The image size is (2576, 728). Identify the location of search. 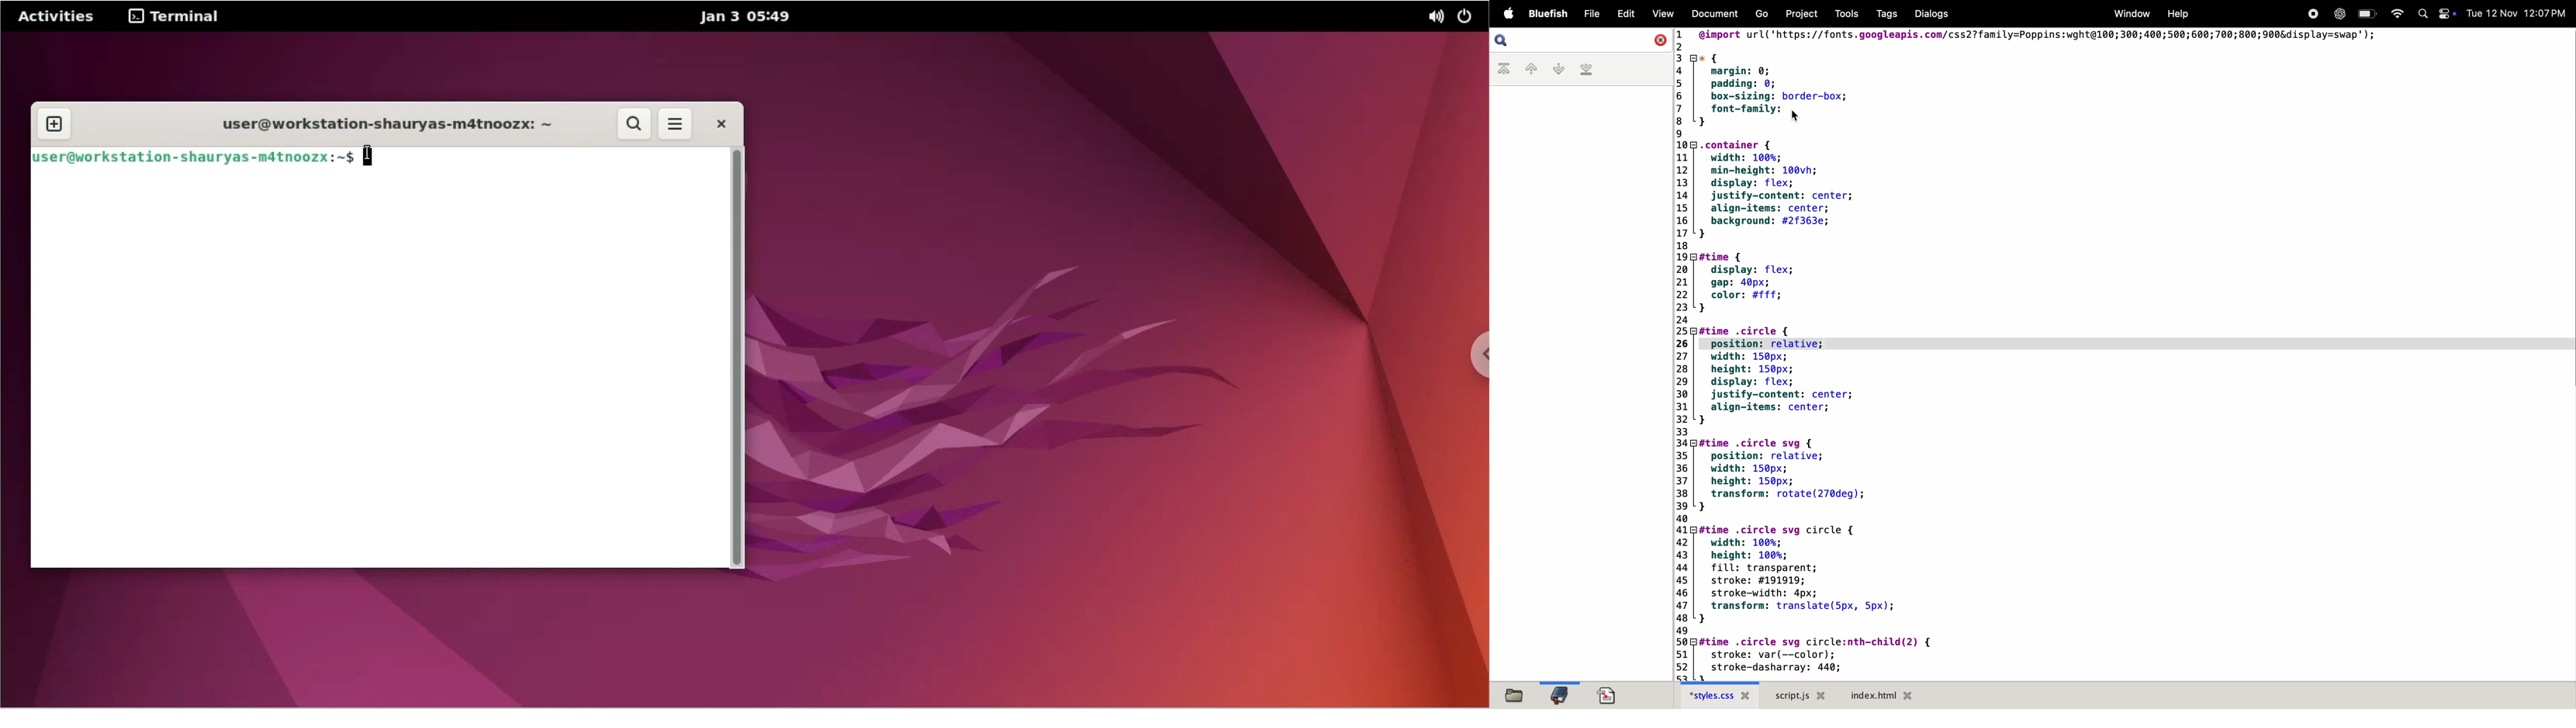
(1505, 40).